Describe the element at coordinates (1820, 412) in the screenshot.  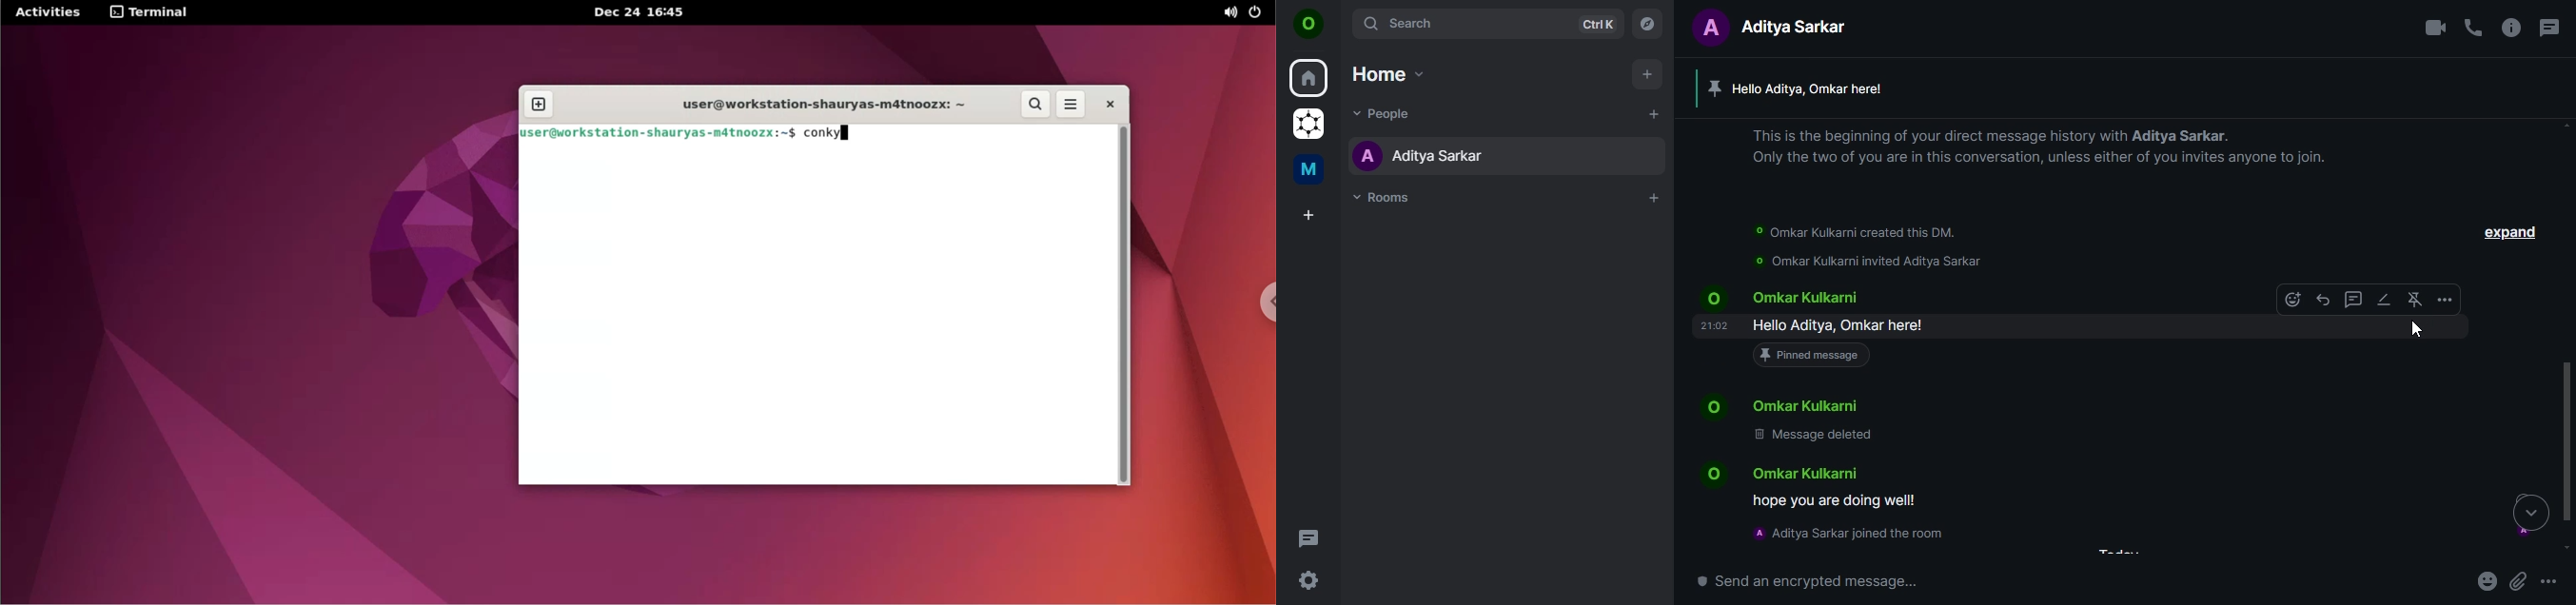
I see `text` at that location.